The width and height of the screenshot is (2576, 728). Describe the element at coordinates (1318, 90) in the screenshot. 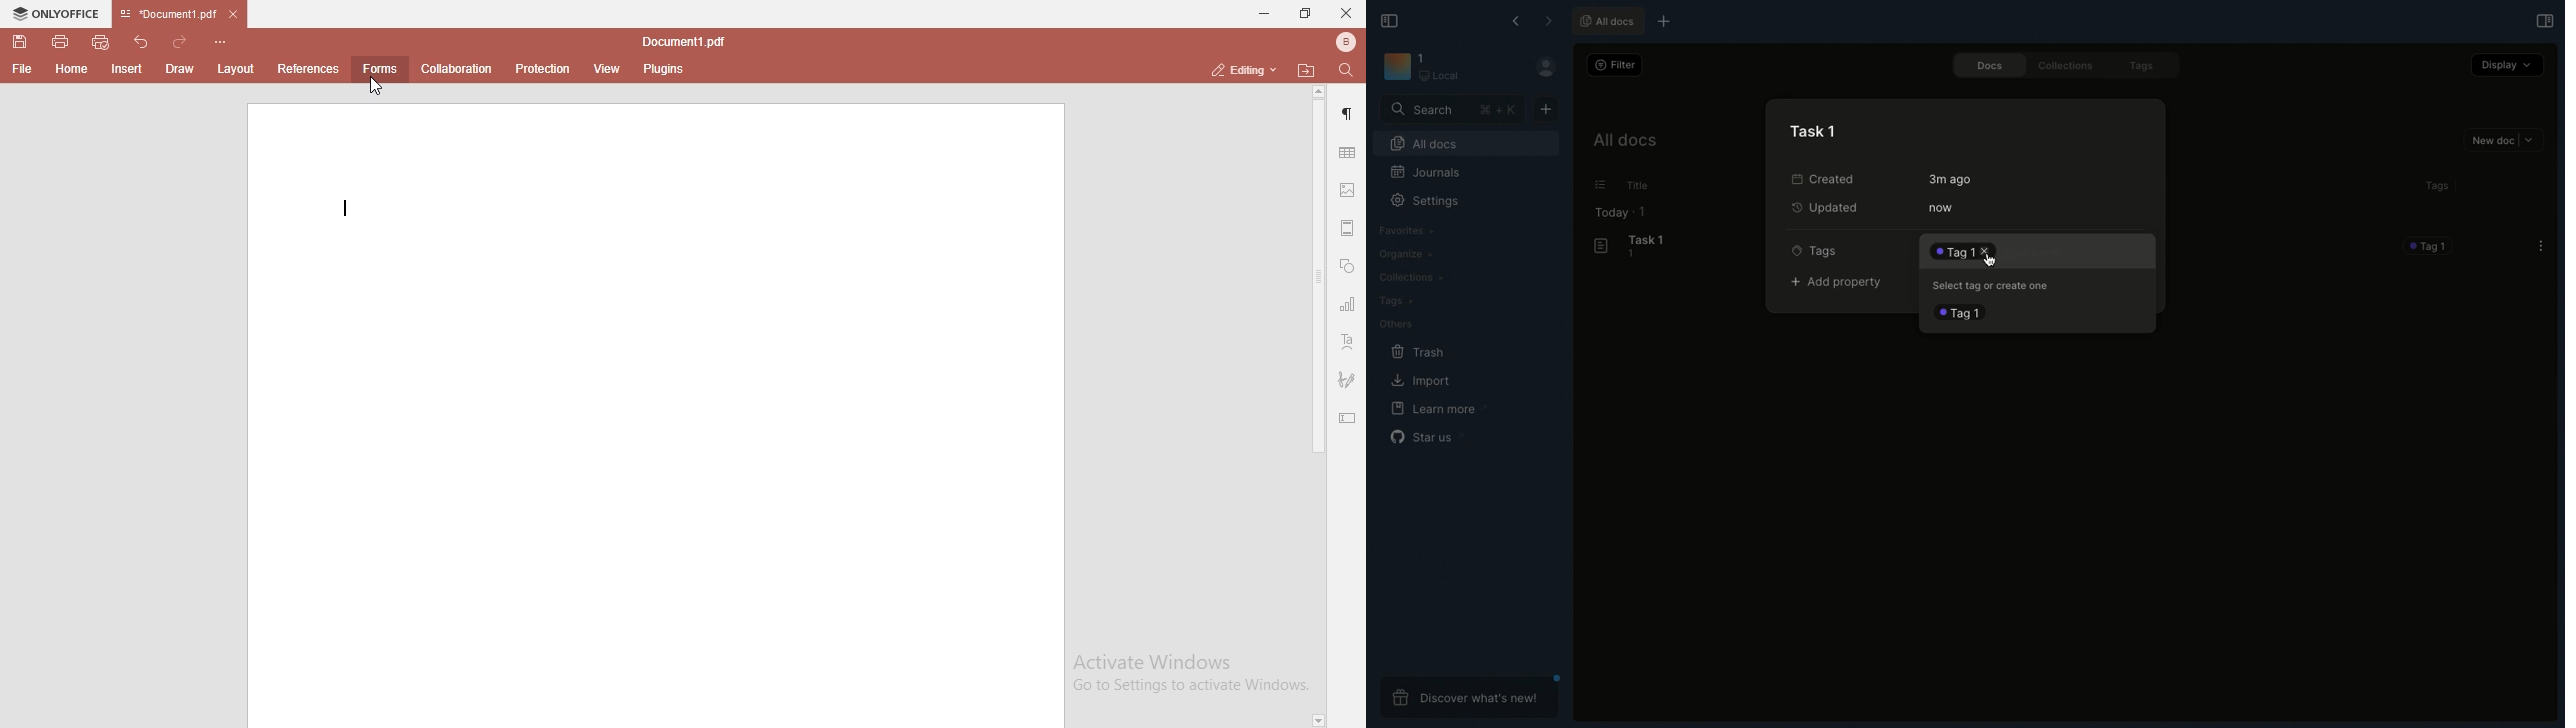

I see `page up` at that location.